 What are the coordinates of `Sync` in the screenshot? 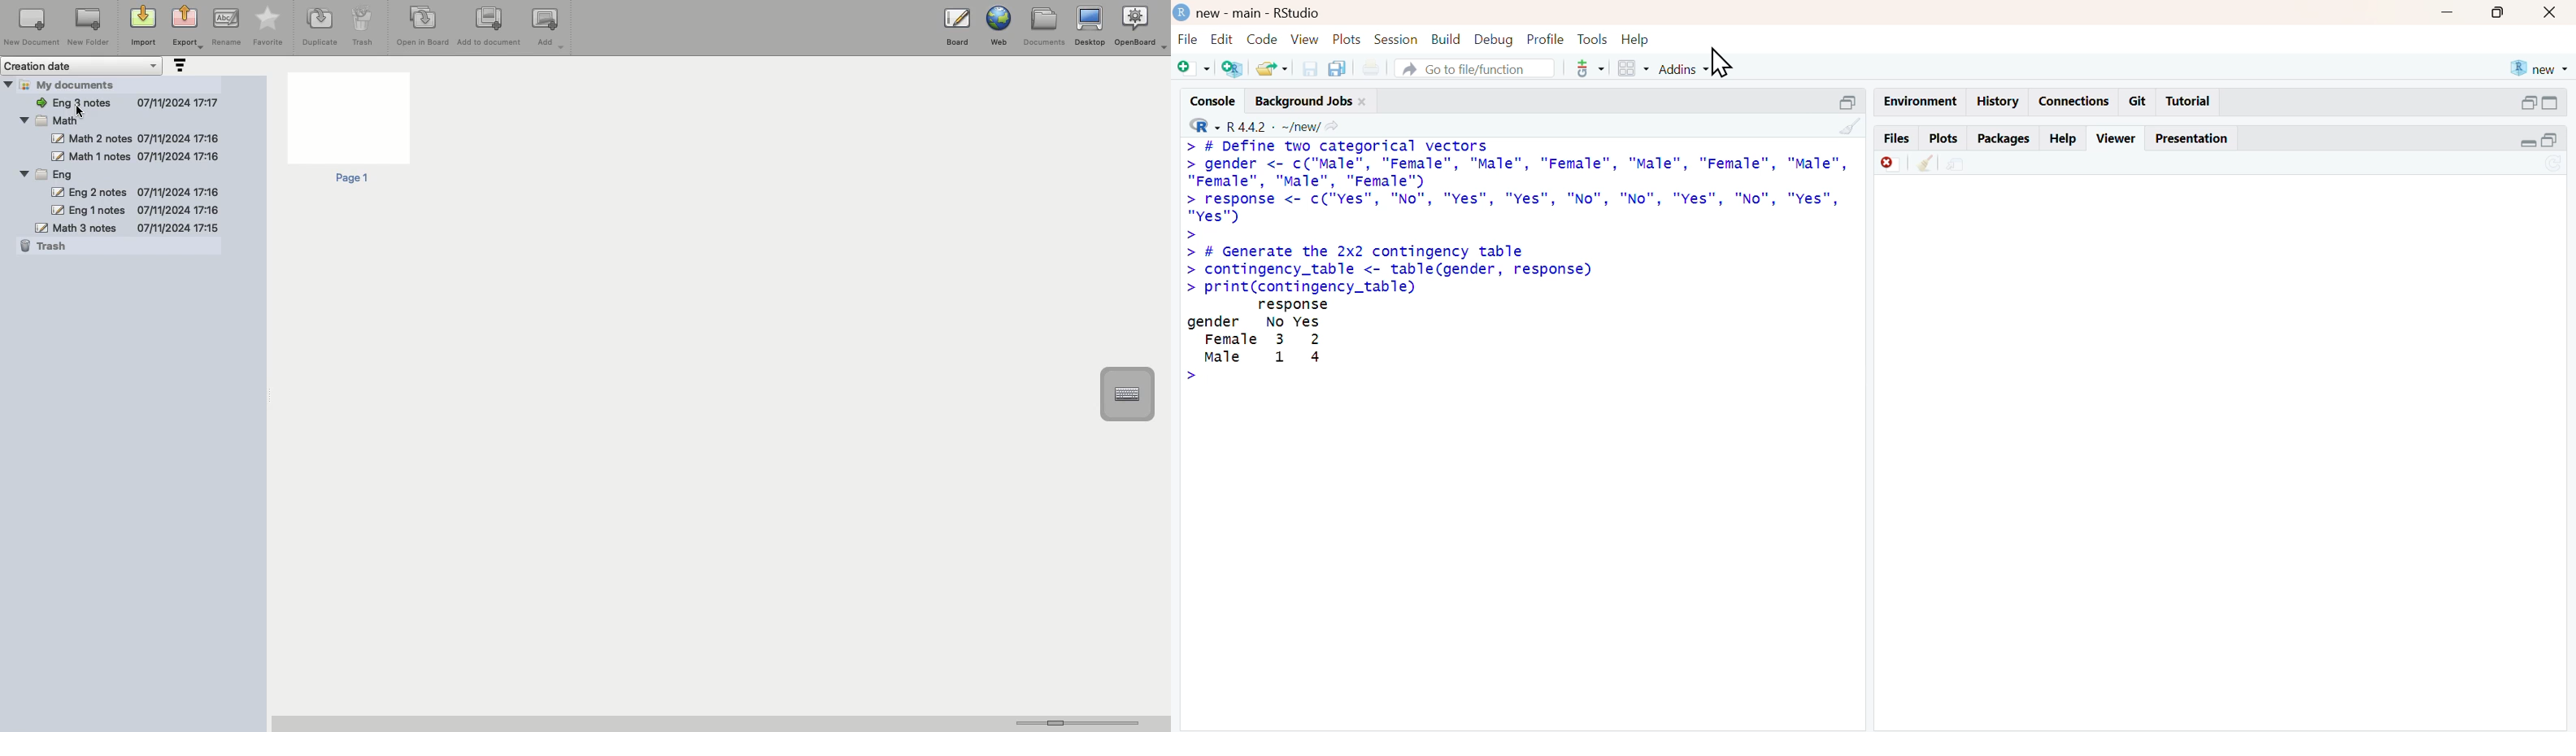 It's located at (2554, 163).